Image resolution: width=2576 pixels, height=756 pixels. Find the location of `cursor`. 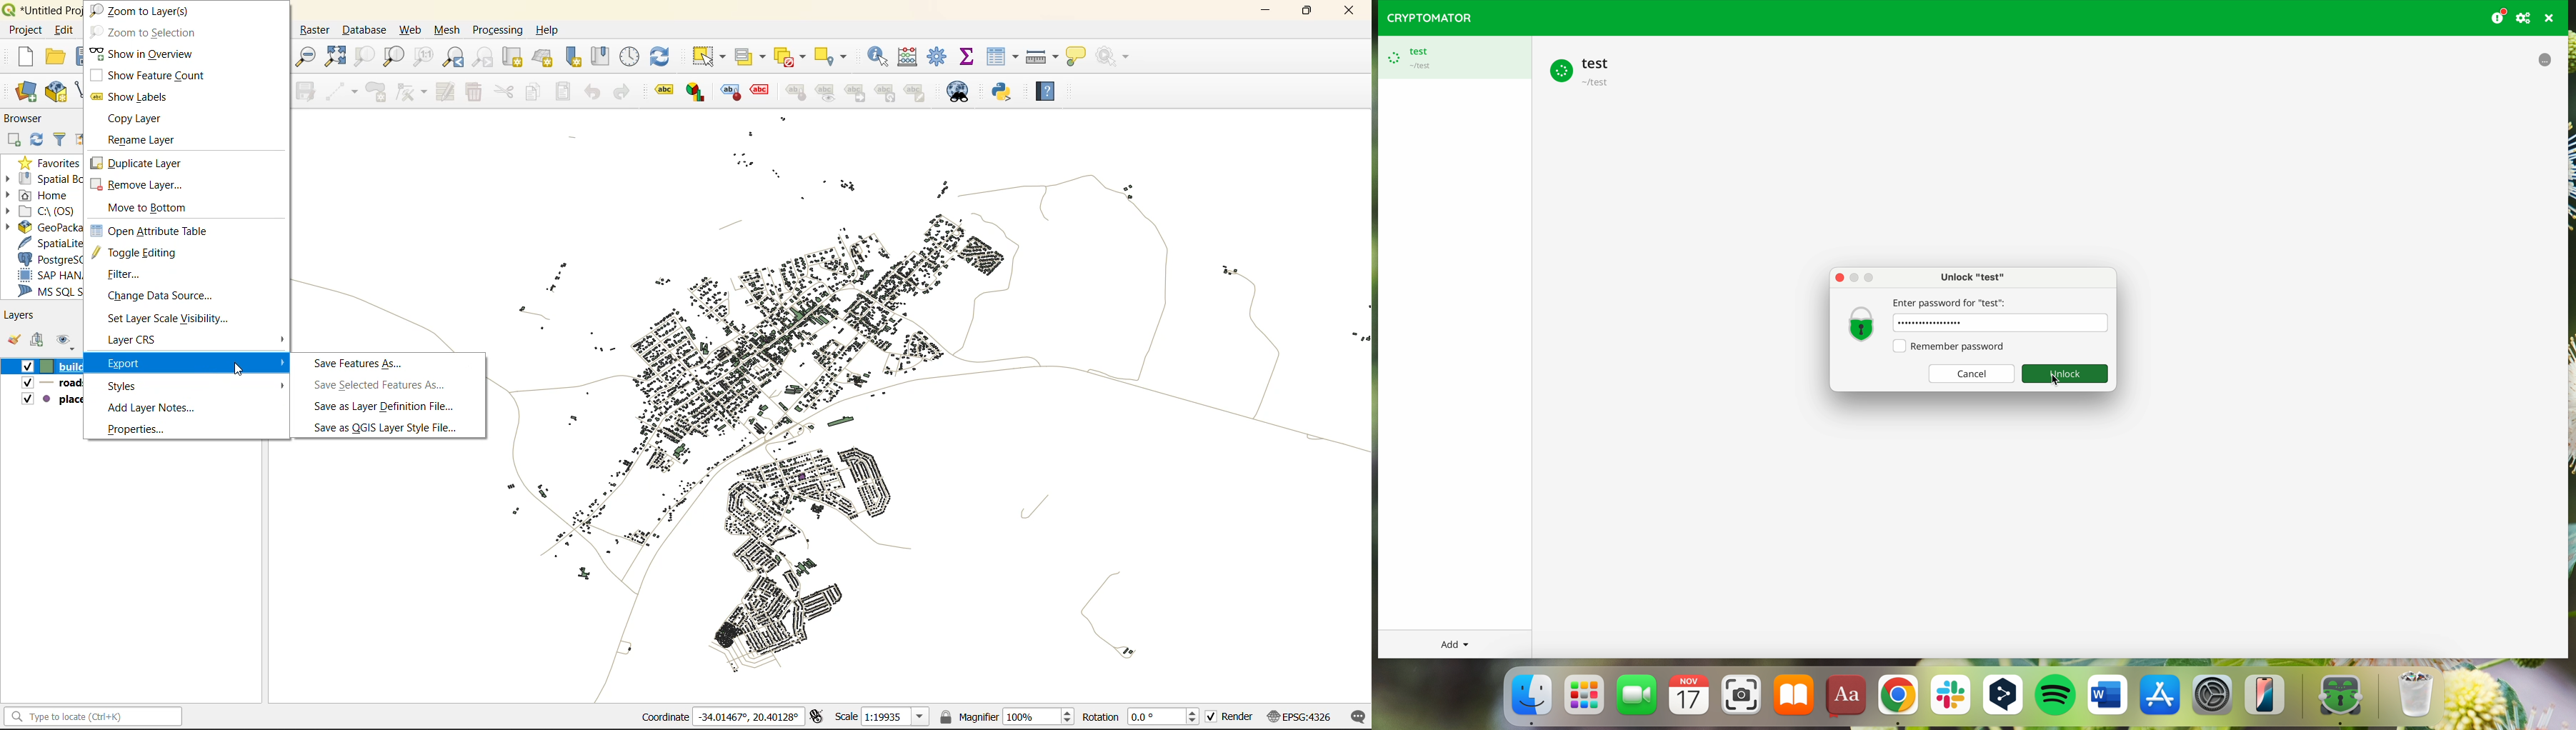

cursor is located at coordinates (2041, 151).